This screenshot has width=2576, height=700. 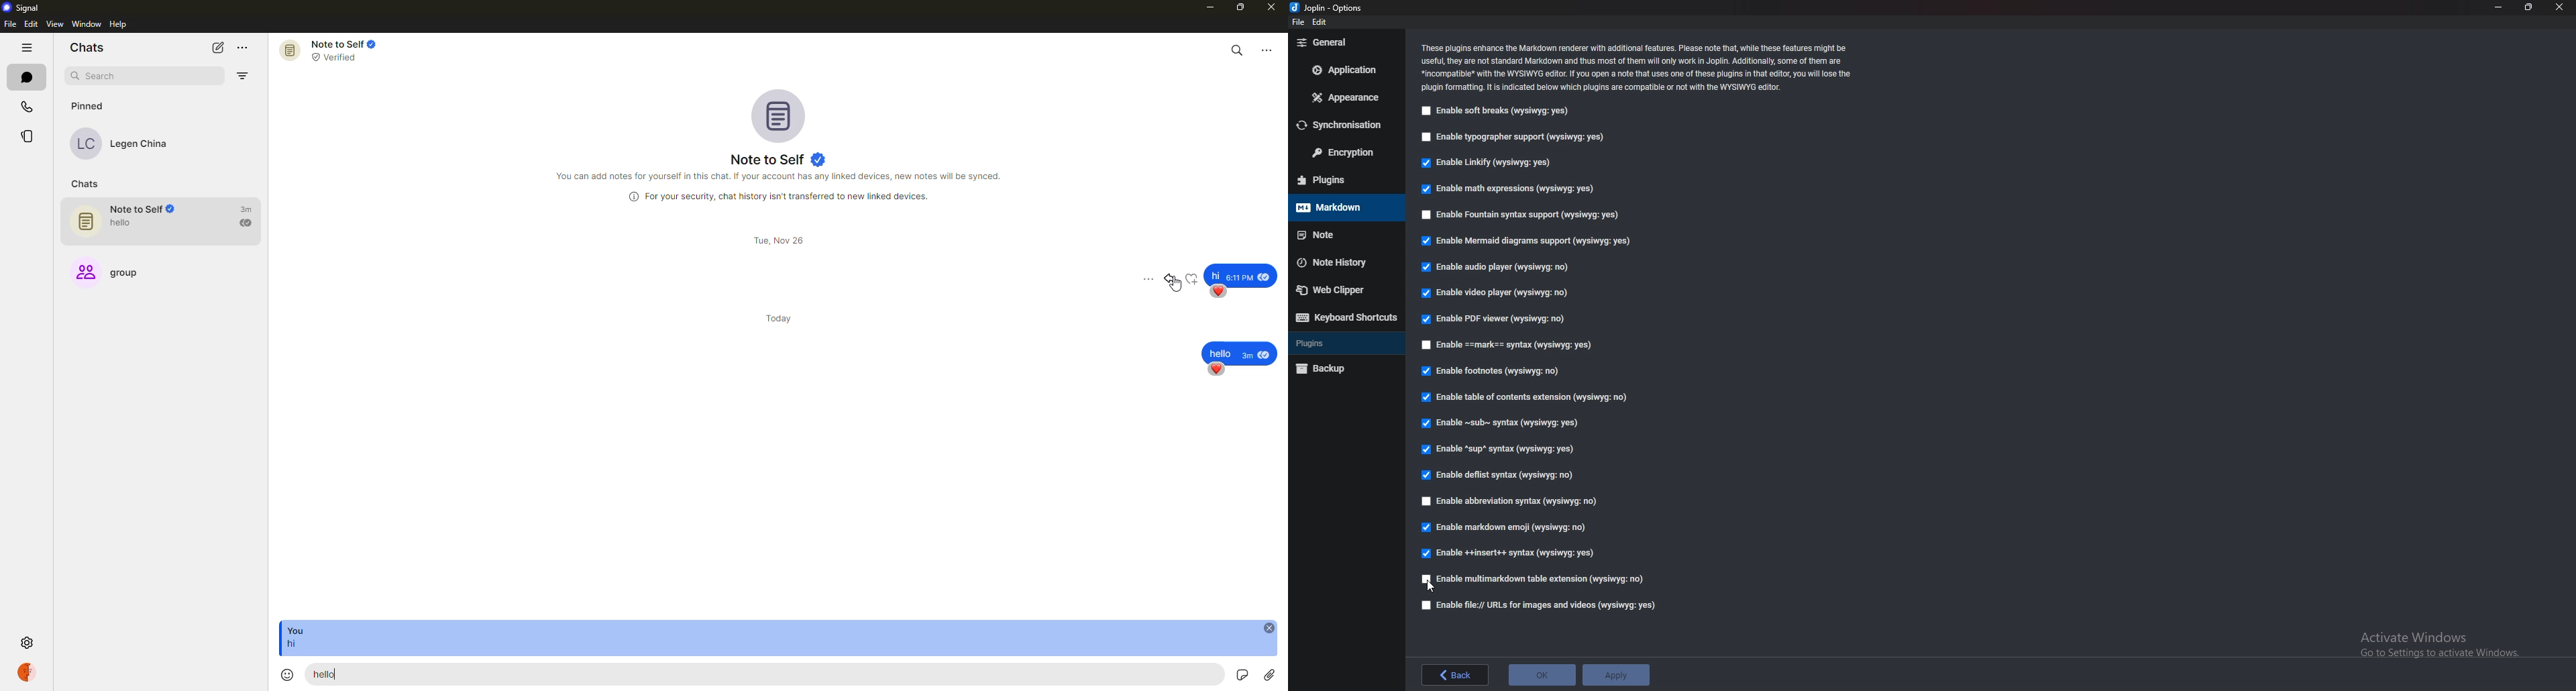 I want to click on message, so click(x=1241, y=353).